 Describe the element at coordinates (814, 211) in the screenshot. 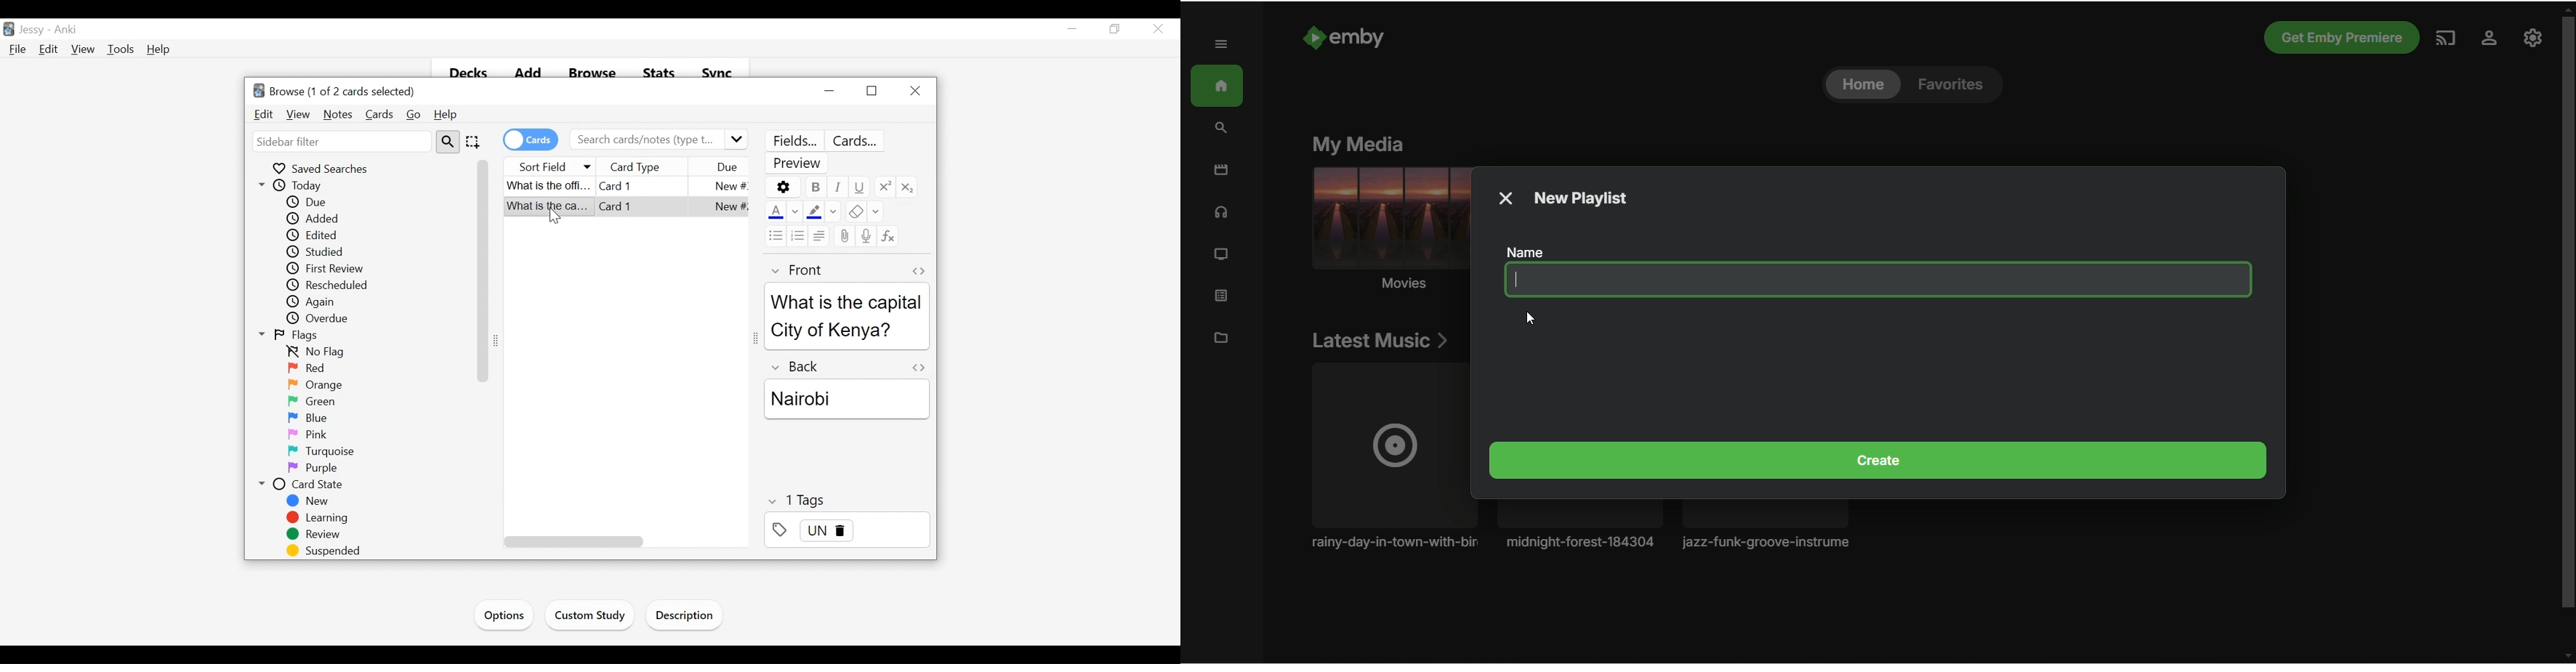

I see `Highlight color` at that location.